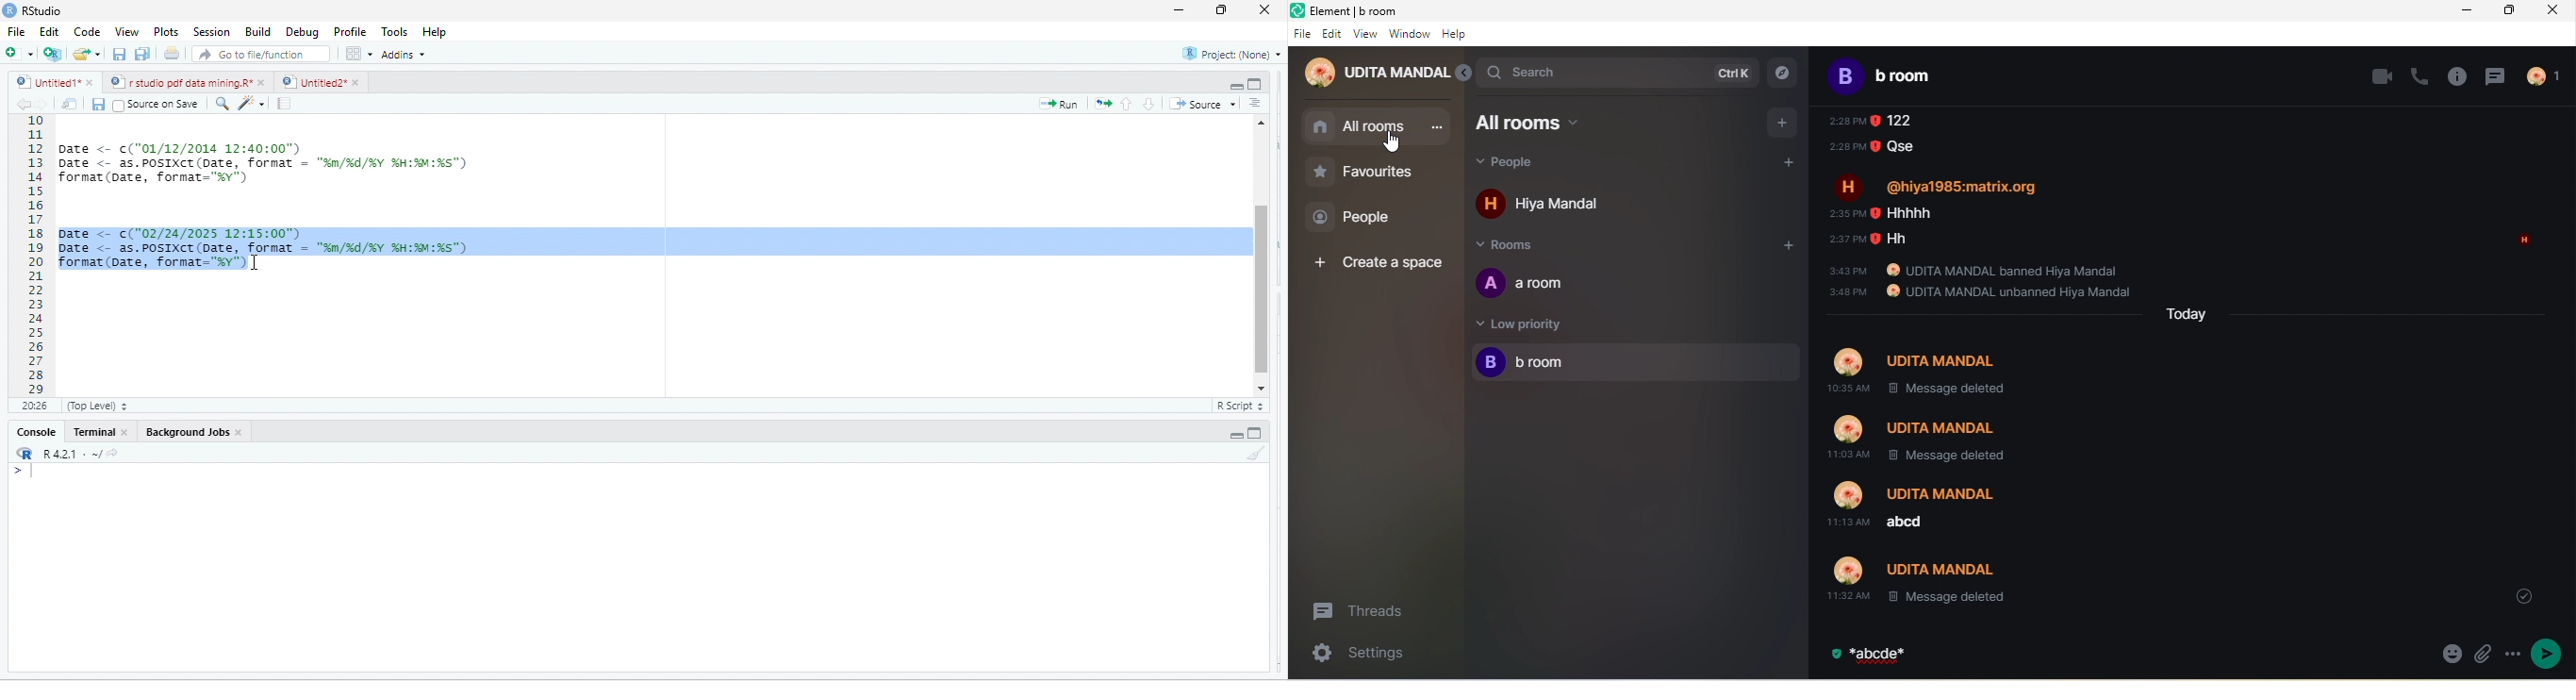  What do you see at coordinates (1235, 435) in the screenshot?
I see `hide r script` at bounding box center [1235, 435].